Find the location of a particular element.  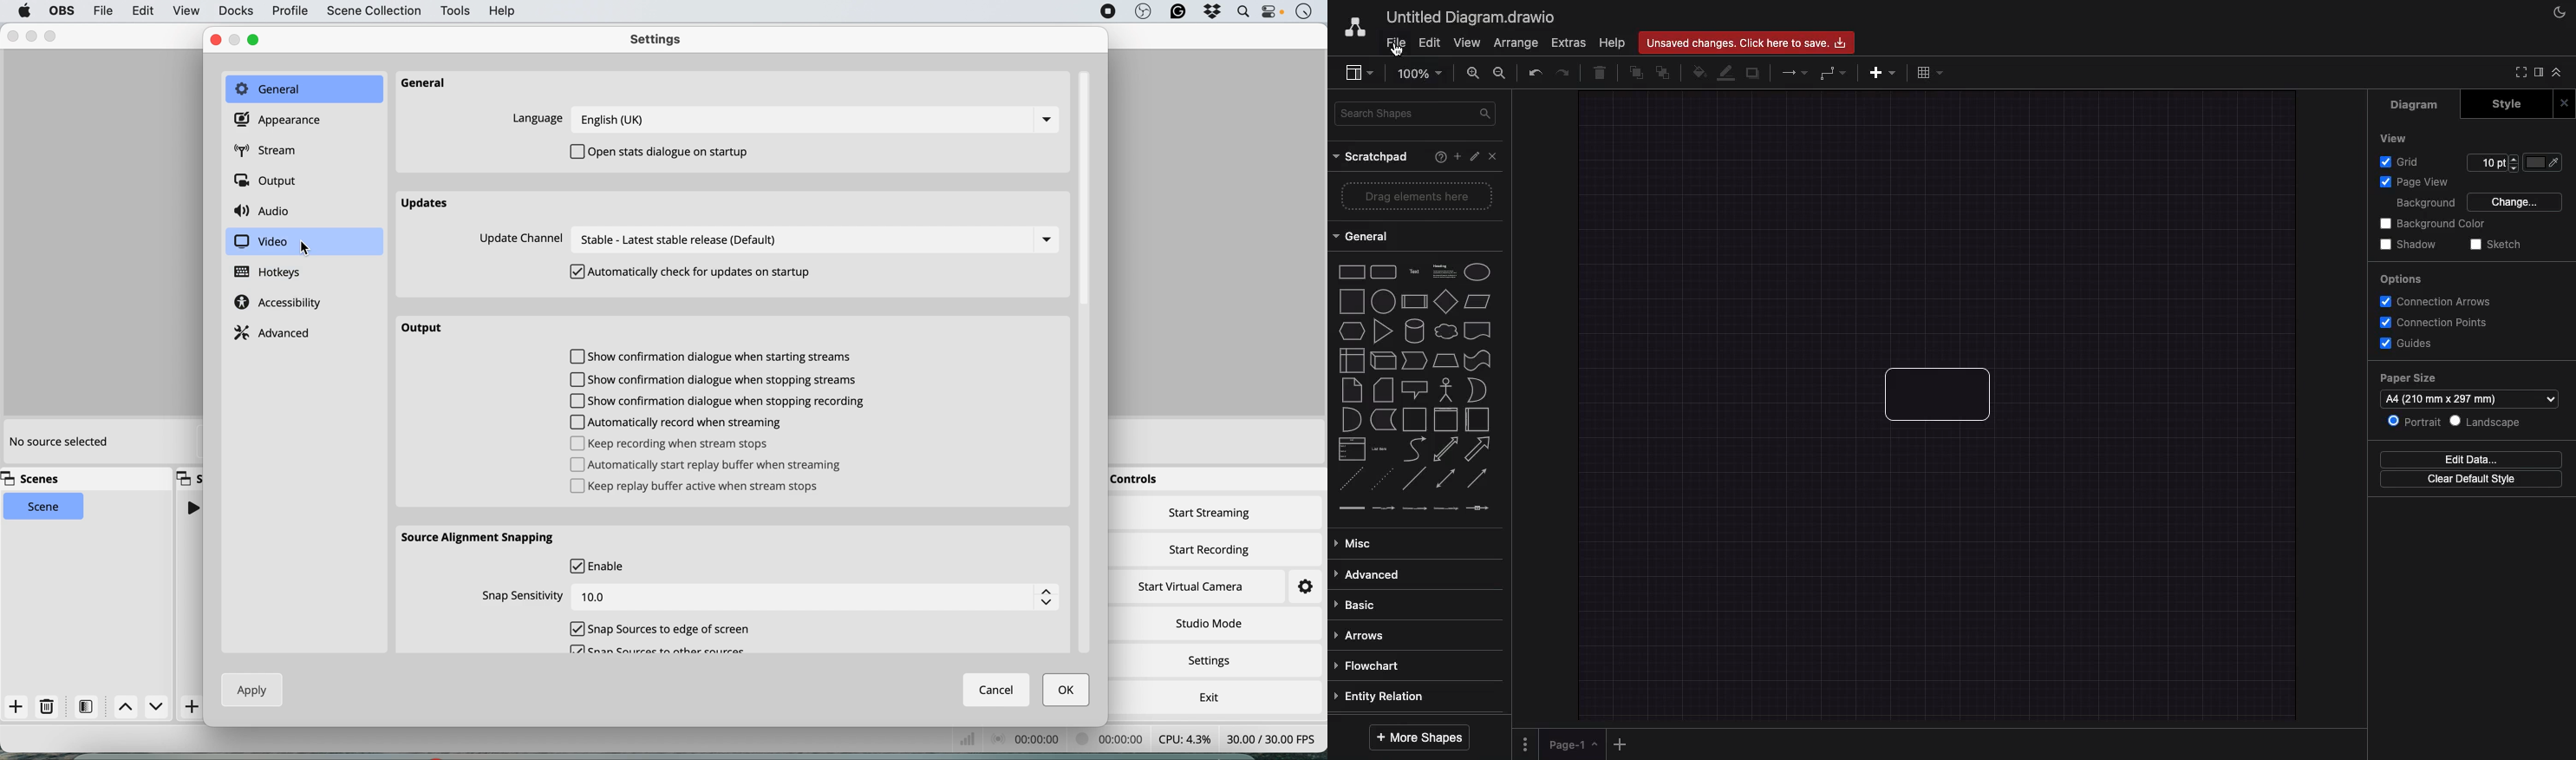

Connection arrows is located at coordinates (2439, 302).